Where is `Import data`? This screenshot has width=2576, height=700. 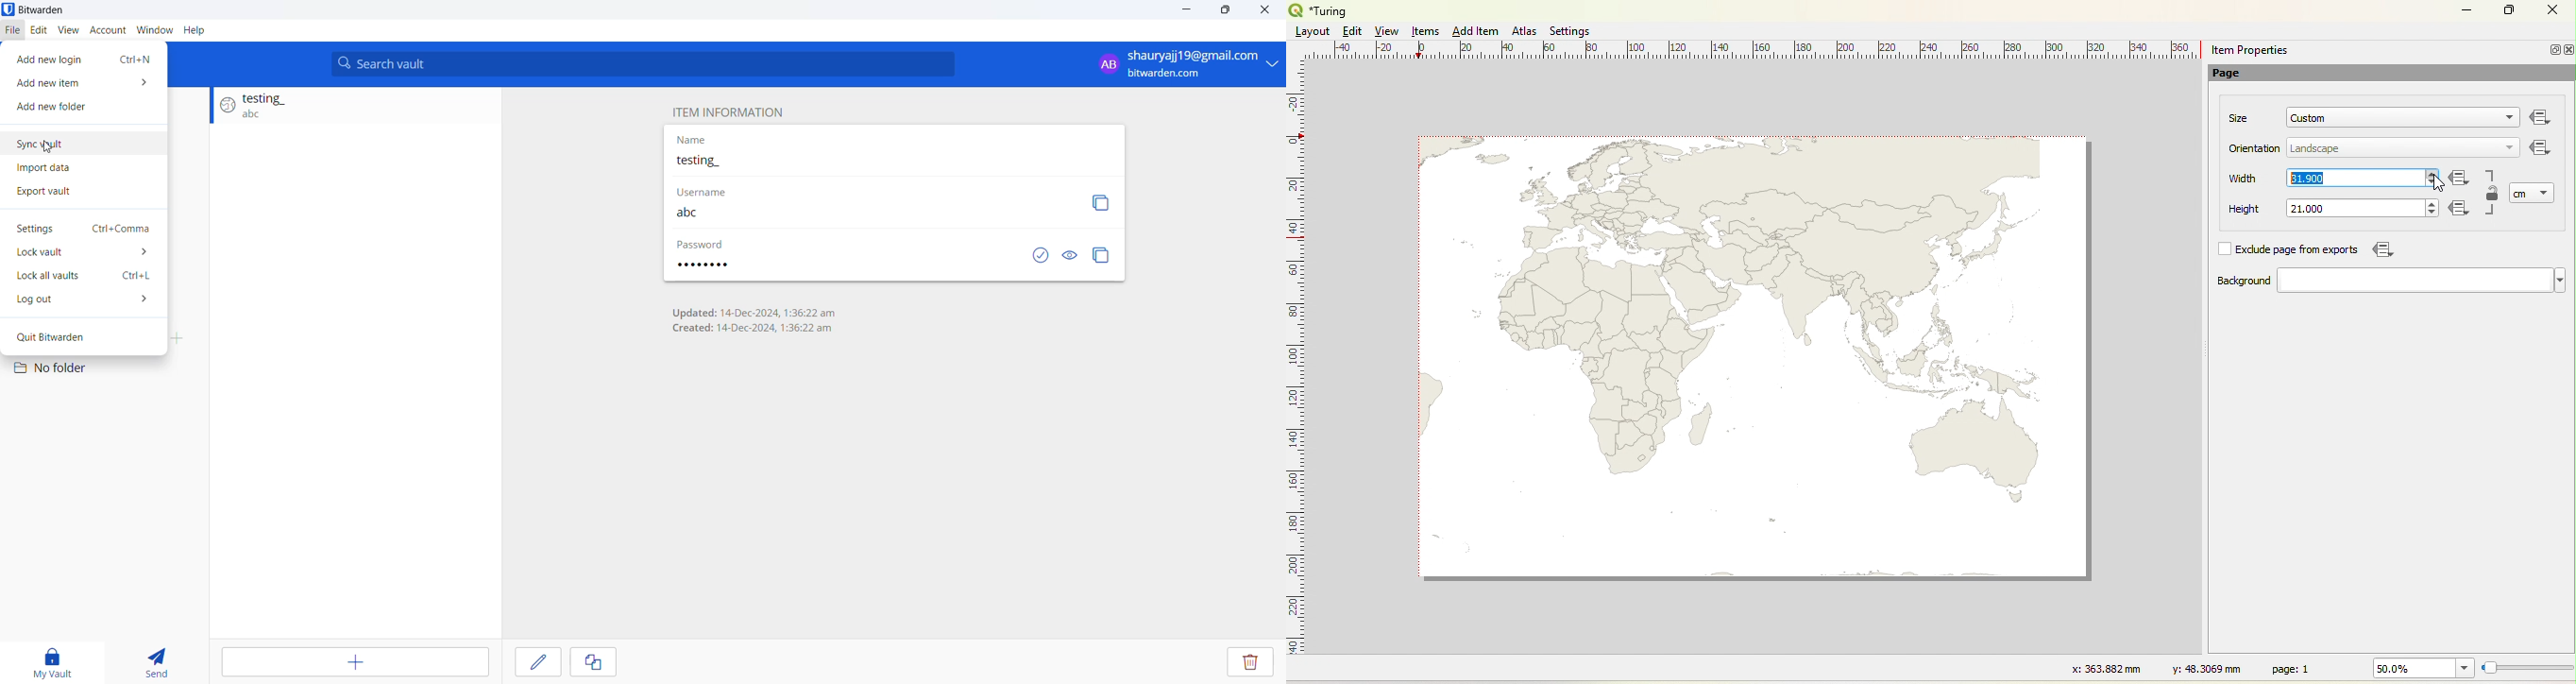 Import data is located at coordinates (78, 168).